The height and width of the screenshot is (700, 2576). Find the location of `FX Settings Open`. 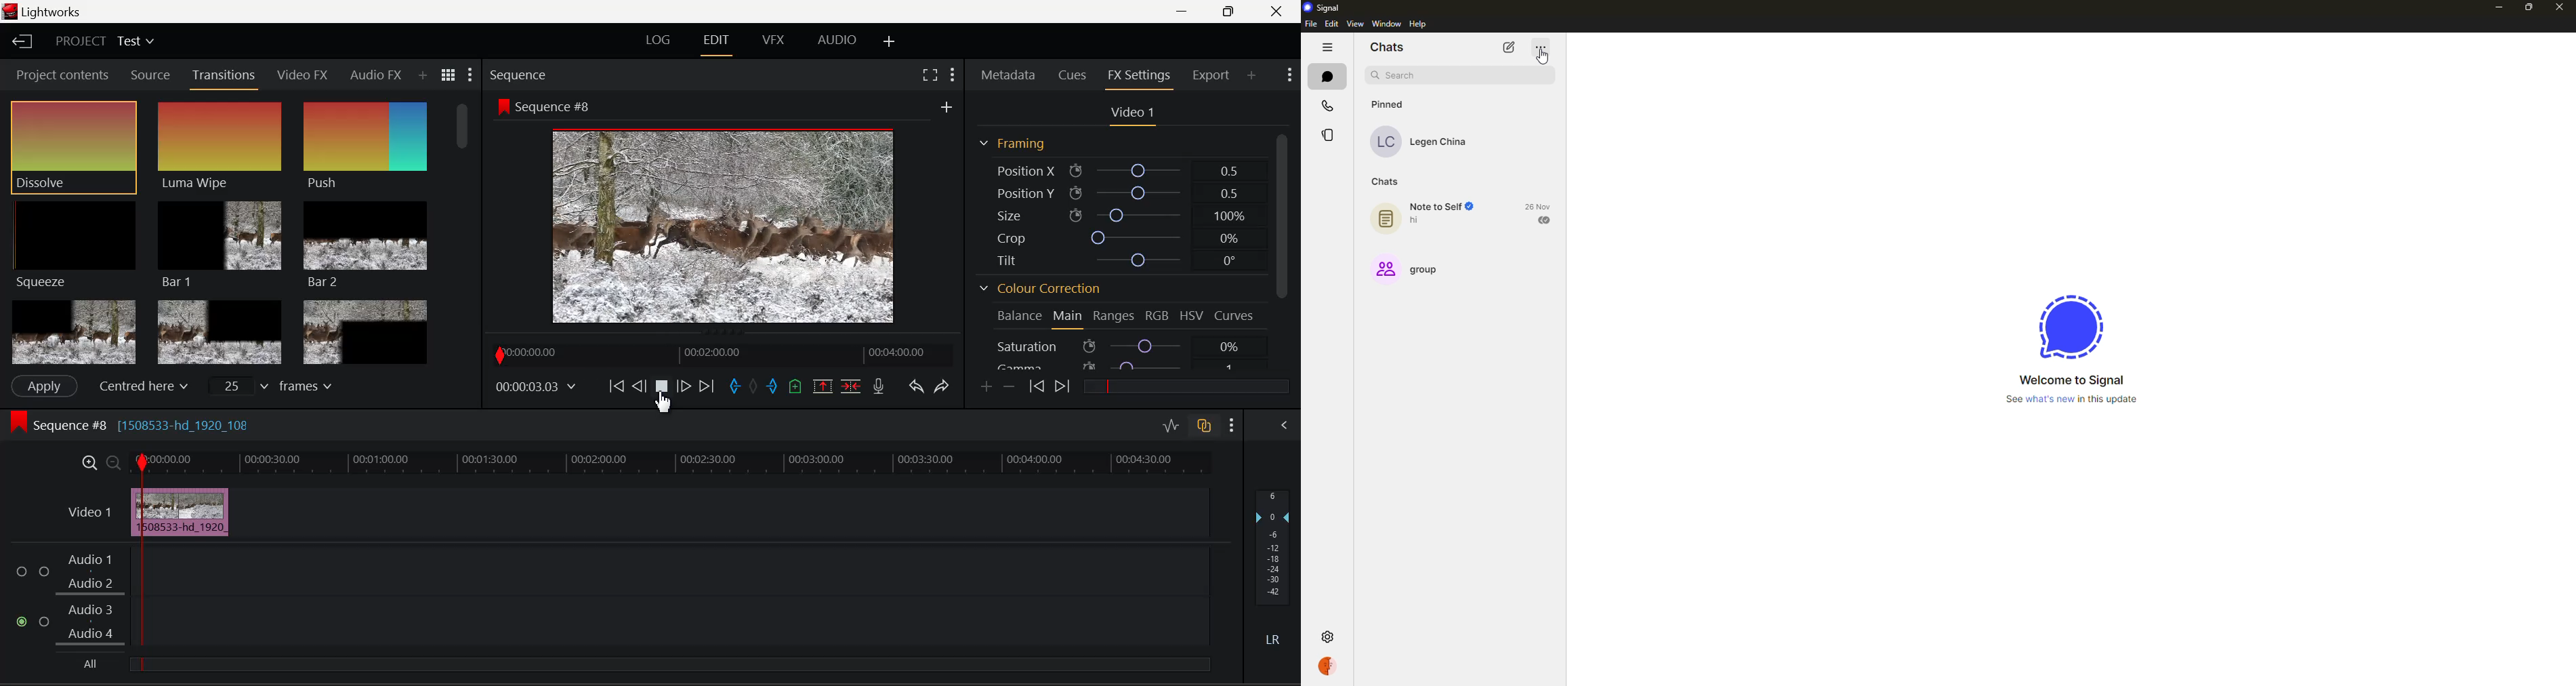

FX Settings Open is located at coordinates (1142, 77).